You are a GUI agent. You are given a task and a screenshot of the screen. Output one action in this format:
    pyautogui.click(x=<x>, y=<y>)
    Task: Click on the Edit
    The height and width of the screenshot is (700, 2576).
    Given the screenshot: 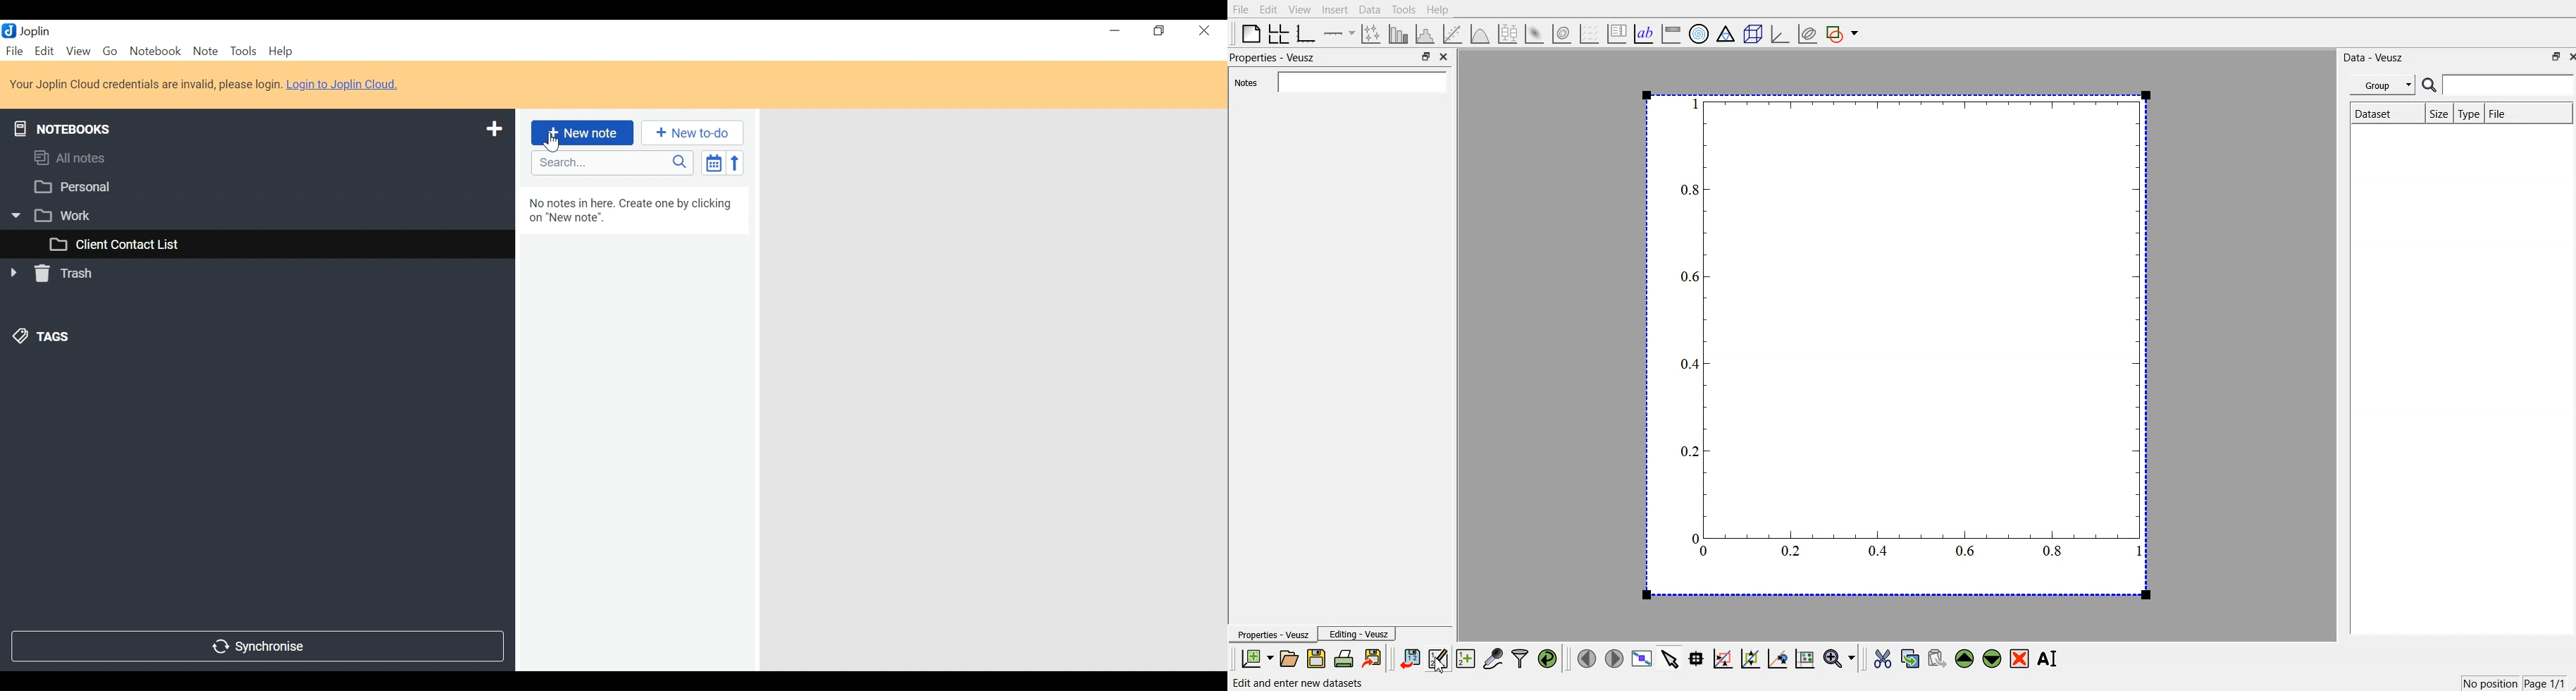 What is the action you would take?
    pyautogui.click(x=1268, y=9)
    